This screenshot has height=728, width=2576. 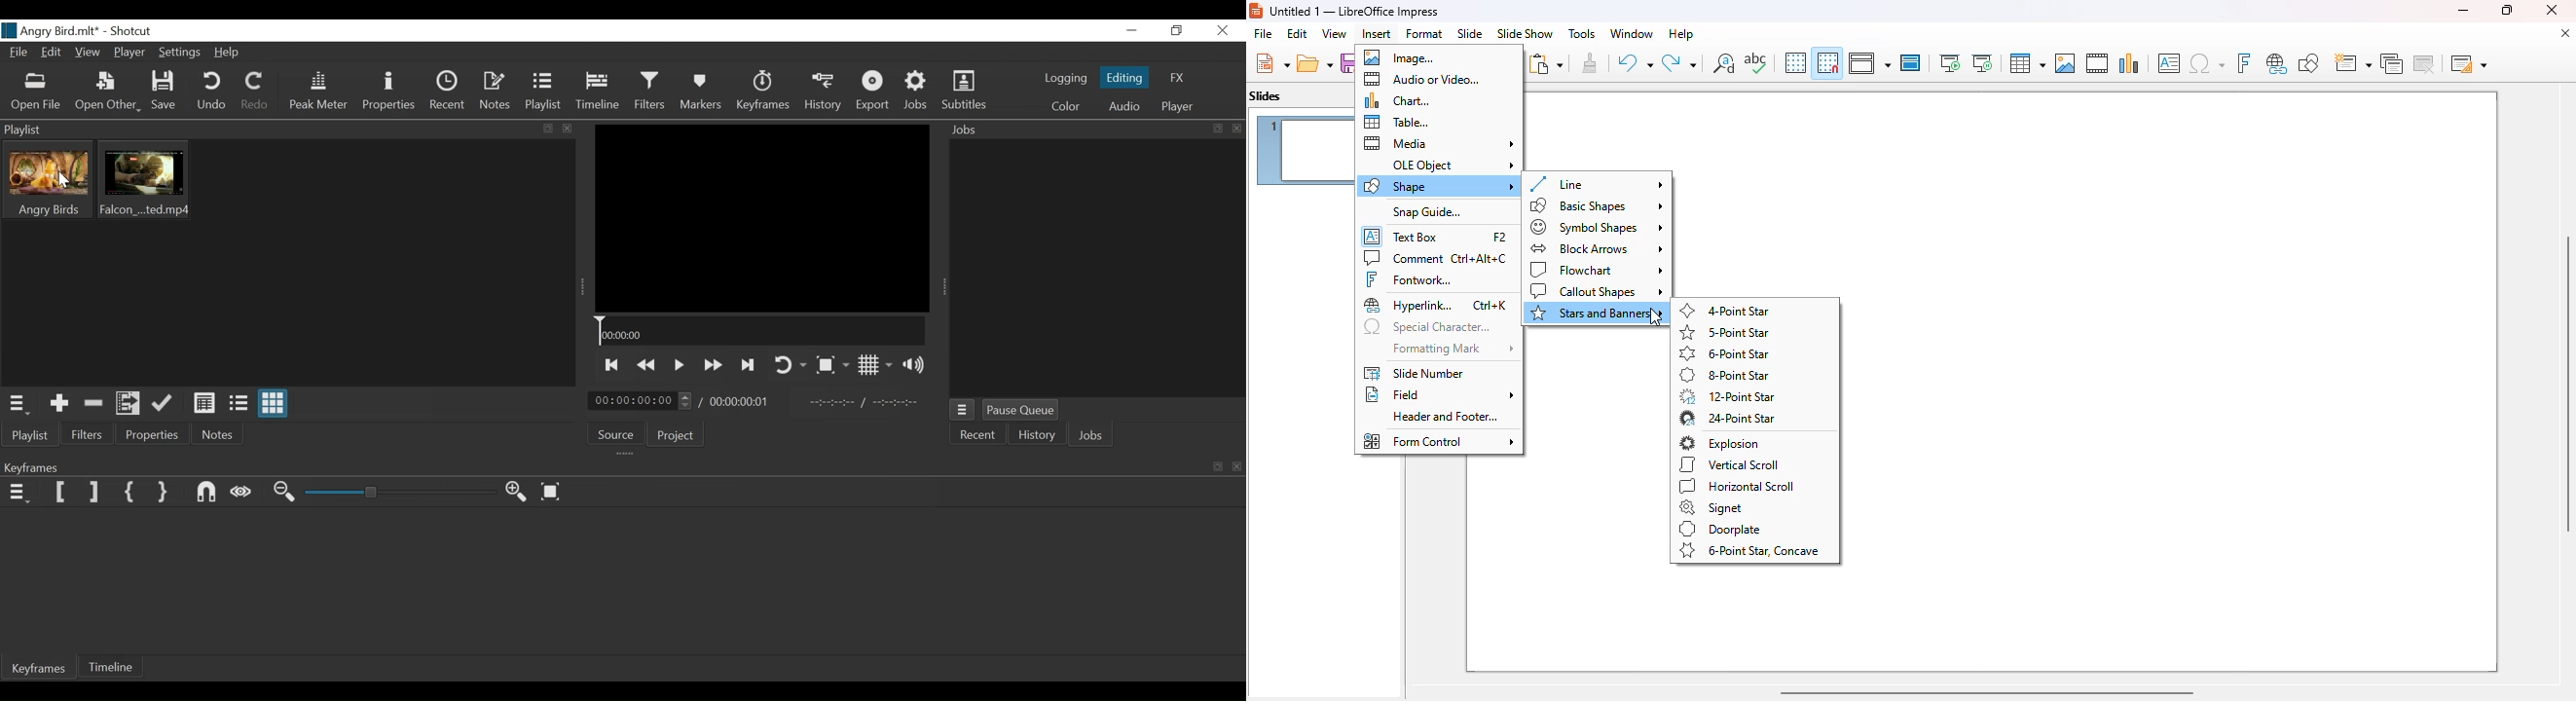 I want to click on logging, so click(x=1062, y=80).